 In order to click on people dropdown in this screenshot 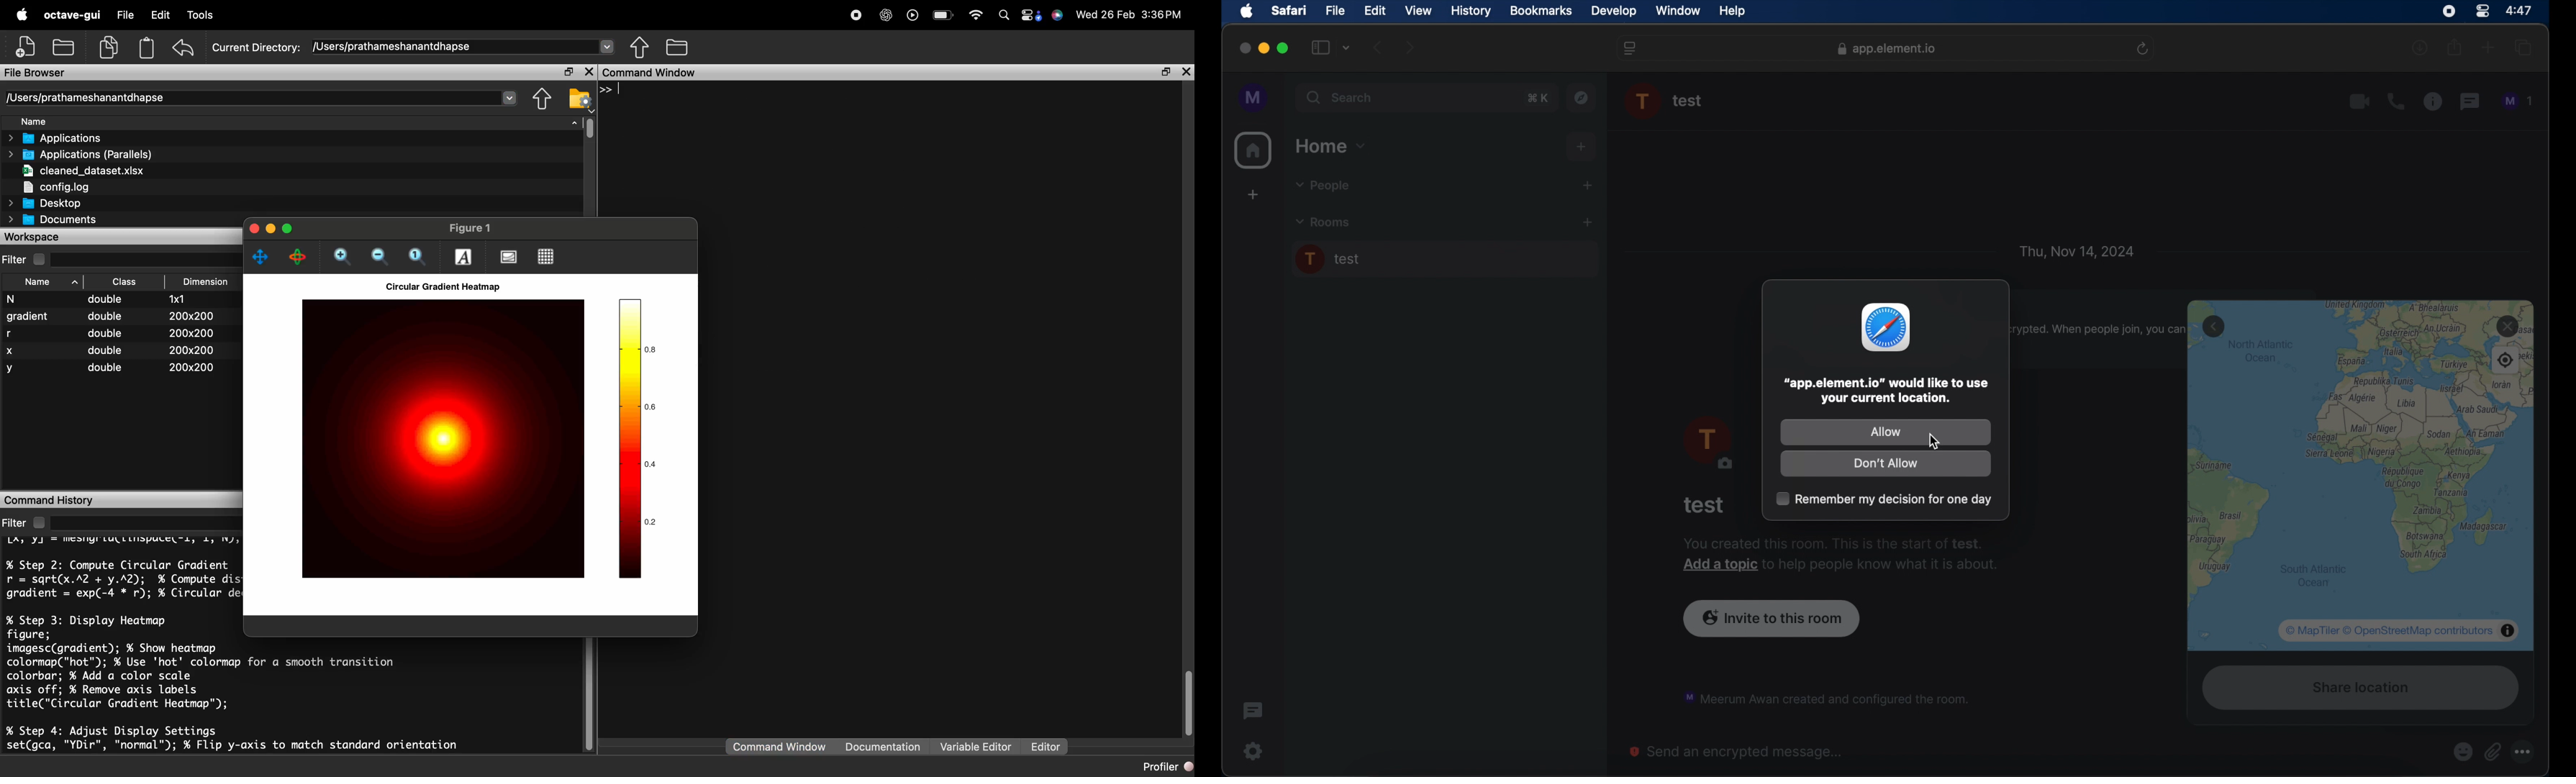, I will do `click(1321, 186)`.